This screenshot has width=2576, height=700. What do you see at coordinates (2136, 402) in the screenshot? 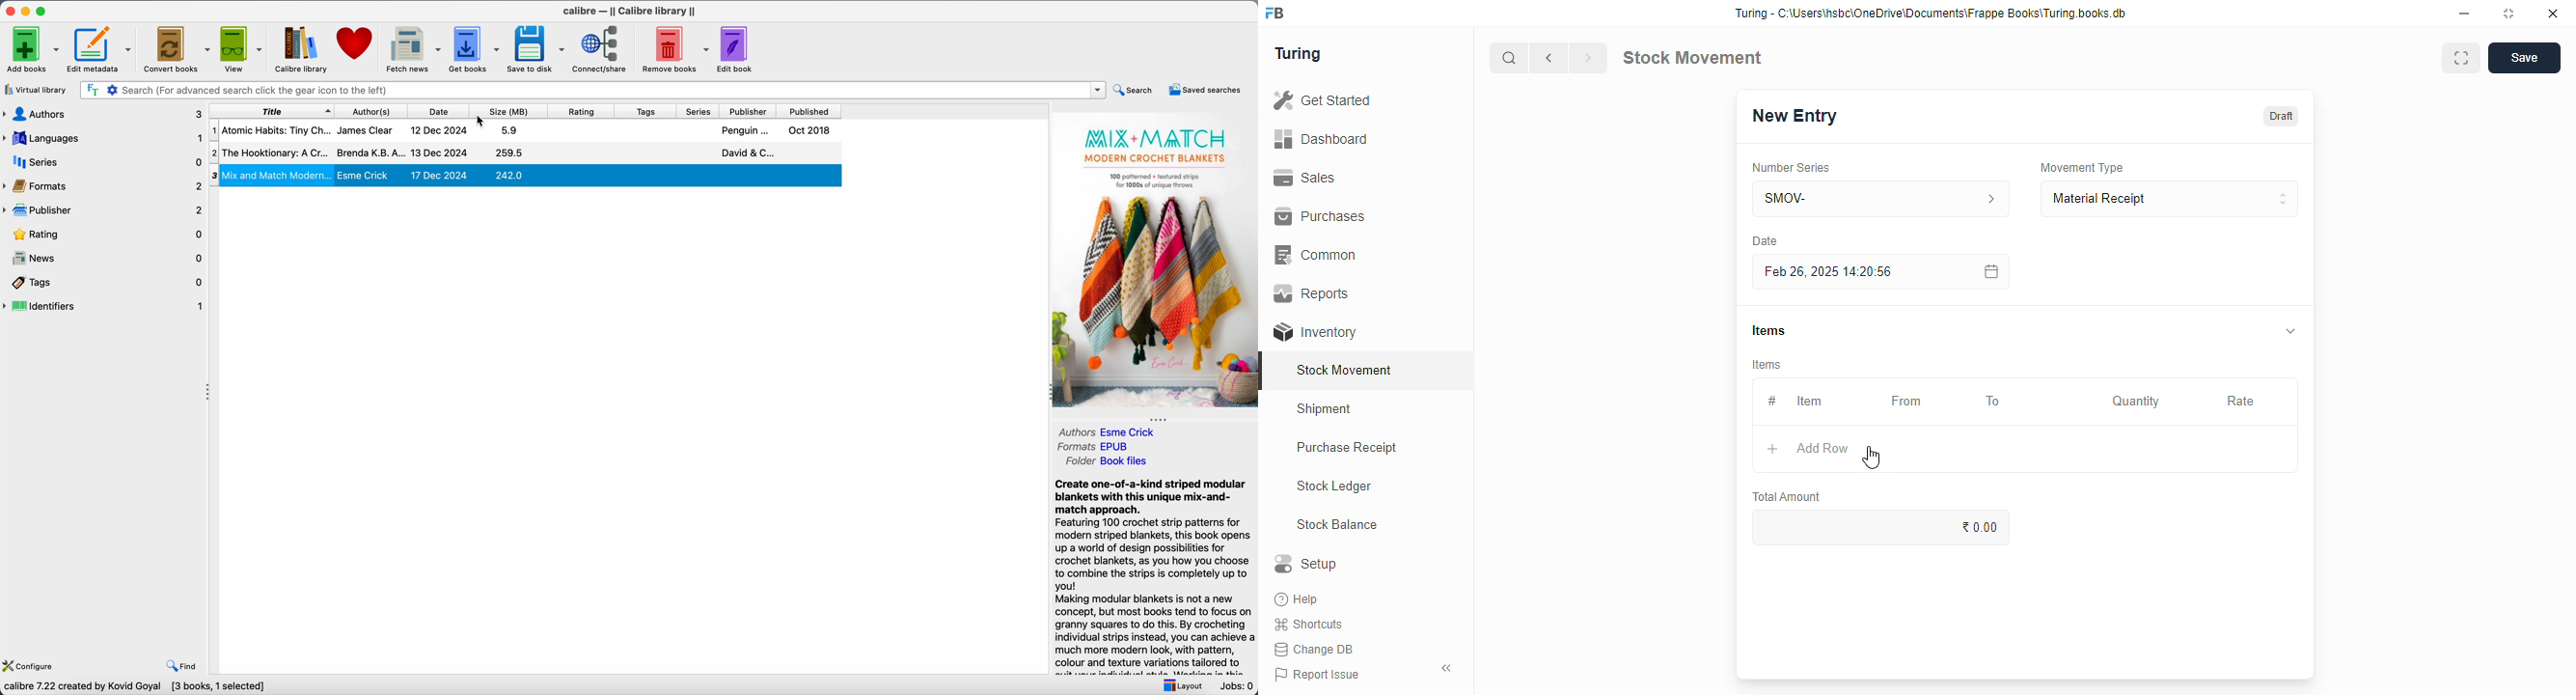
I see `quantity` at bounding box center [2136, 402].